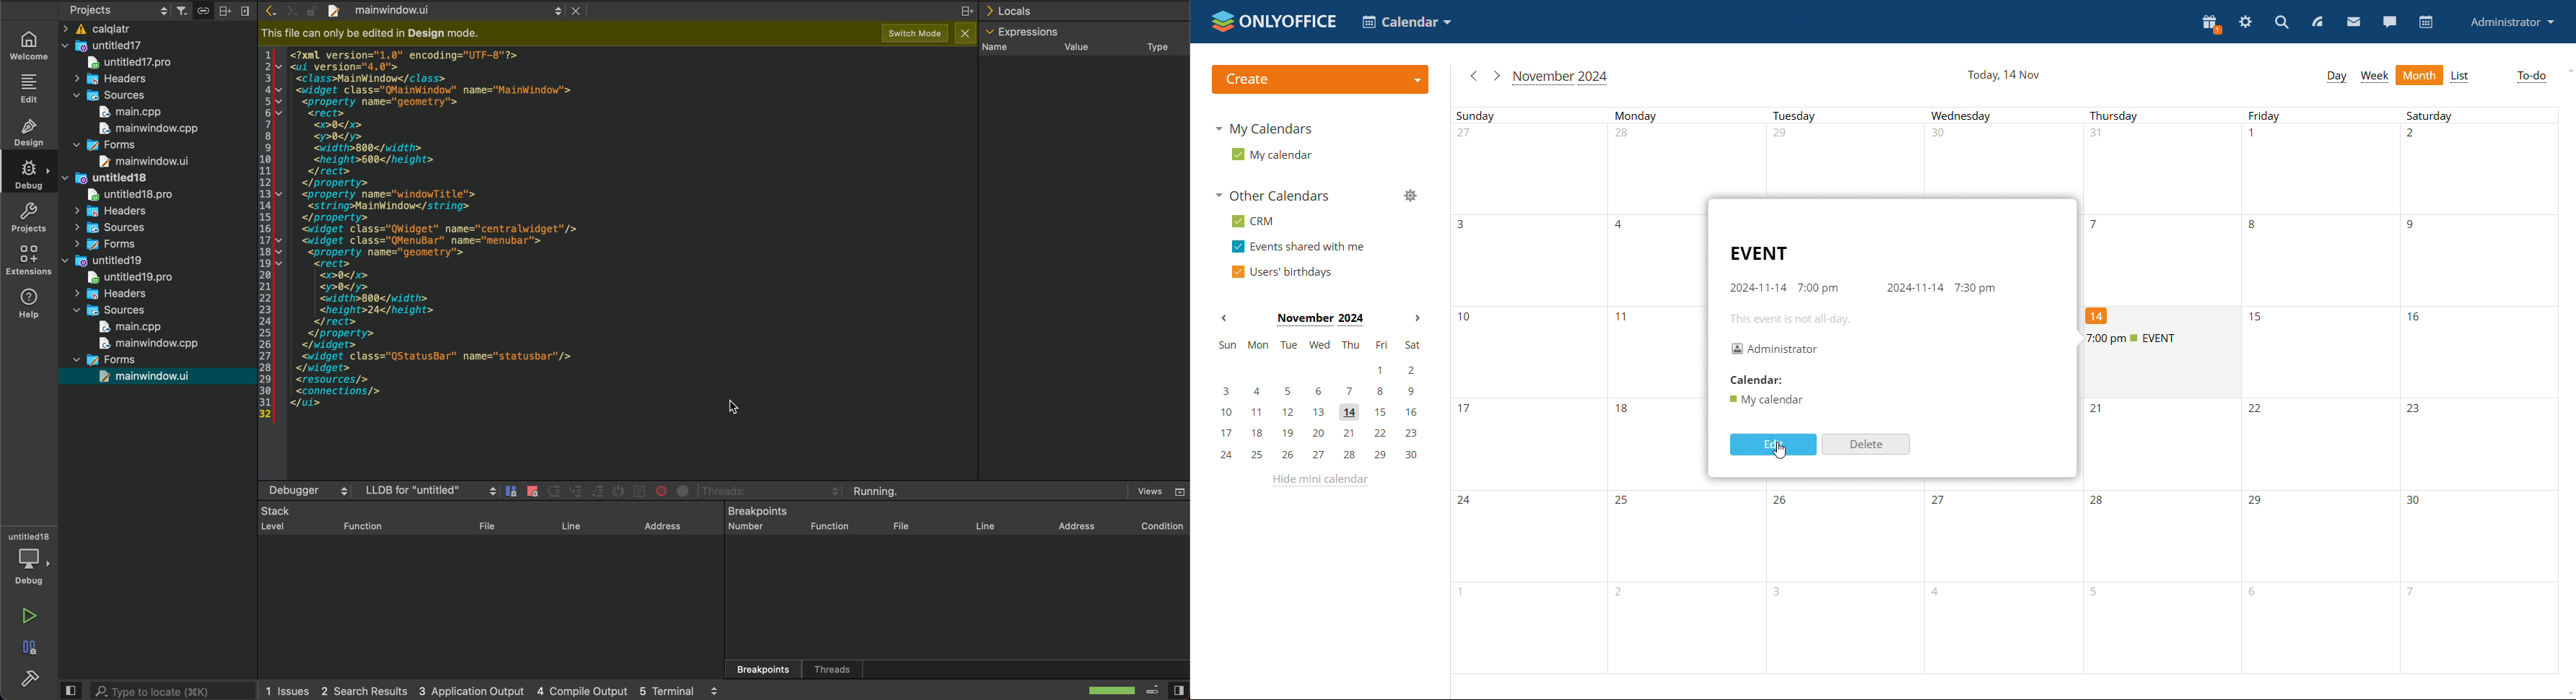  What do you see at coordinates (727, 410) in the screenshot?
I see `cursor` at bounding box center [727, 410].